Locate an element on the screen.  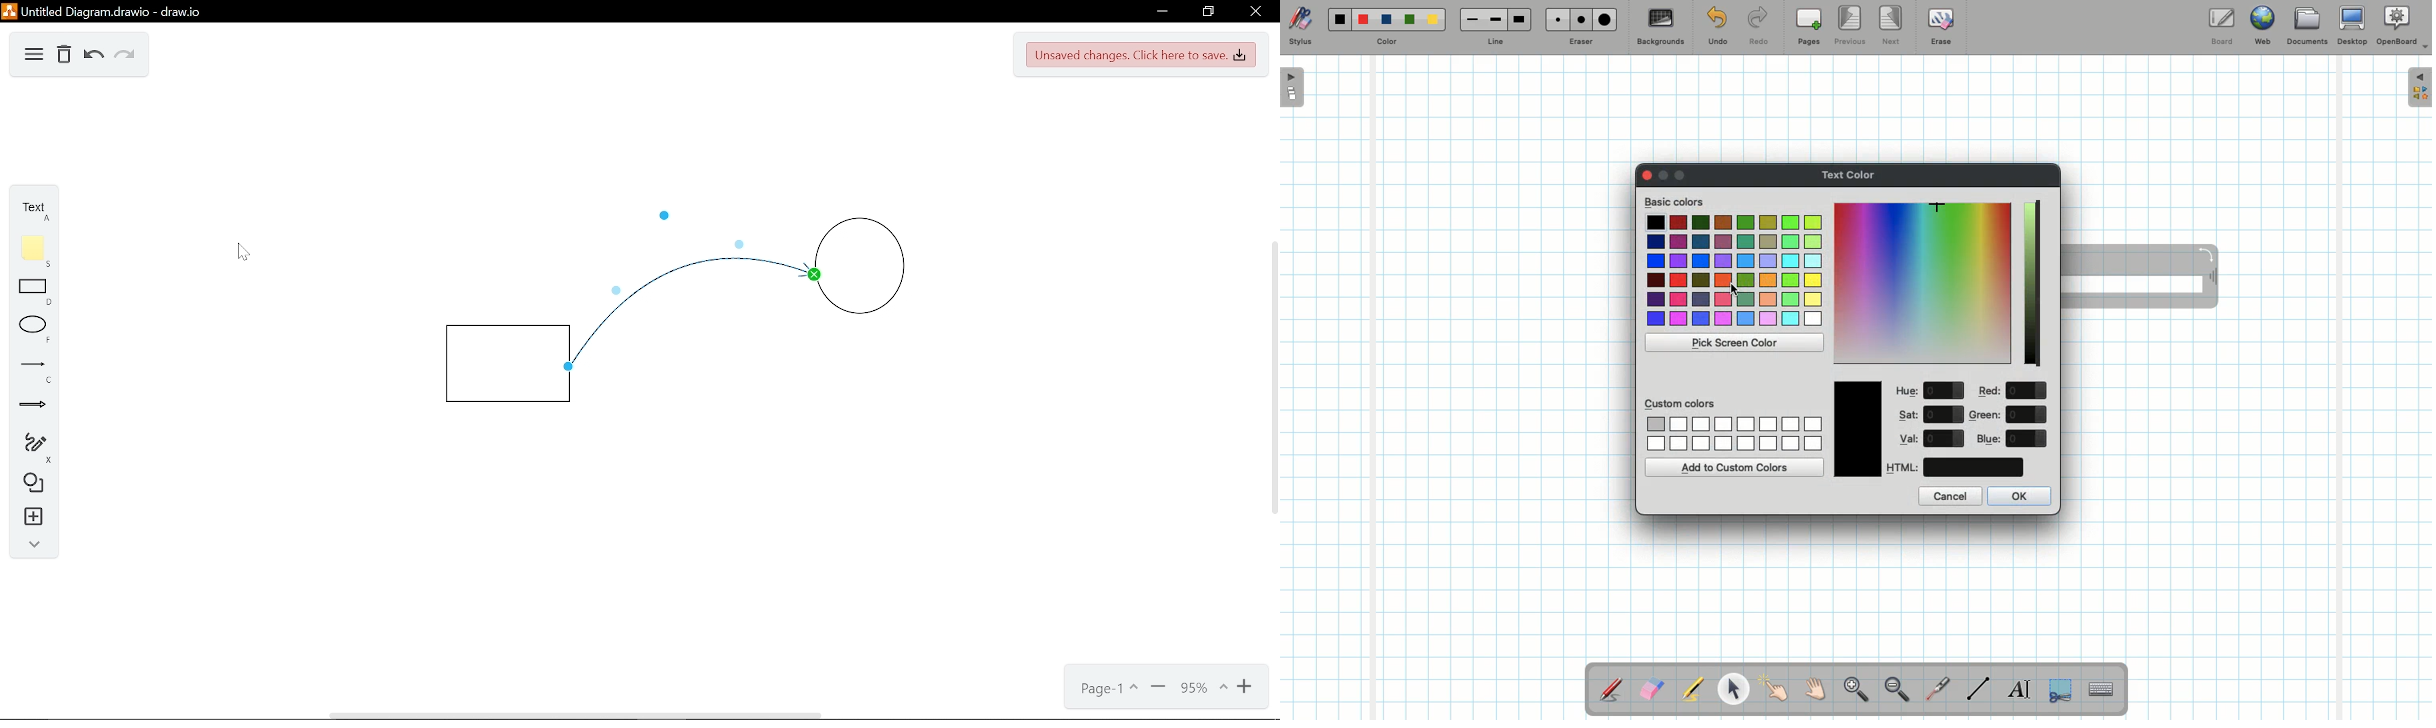
Hue is located at coordinates (1908, 391).